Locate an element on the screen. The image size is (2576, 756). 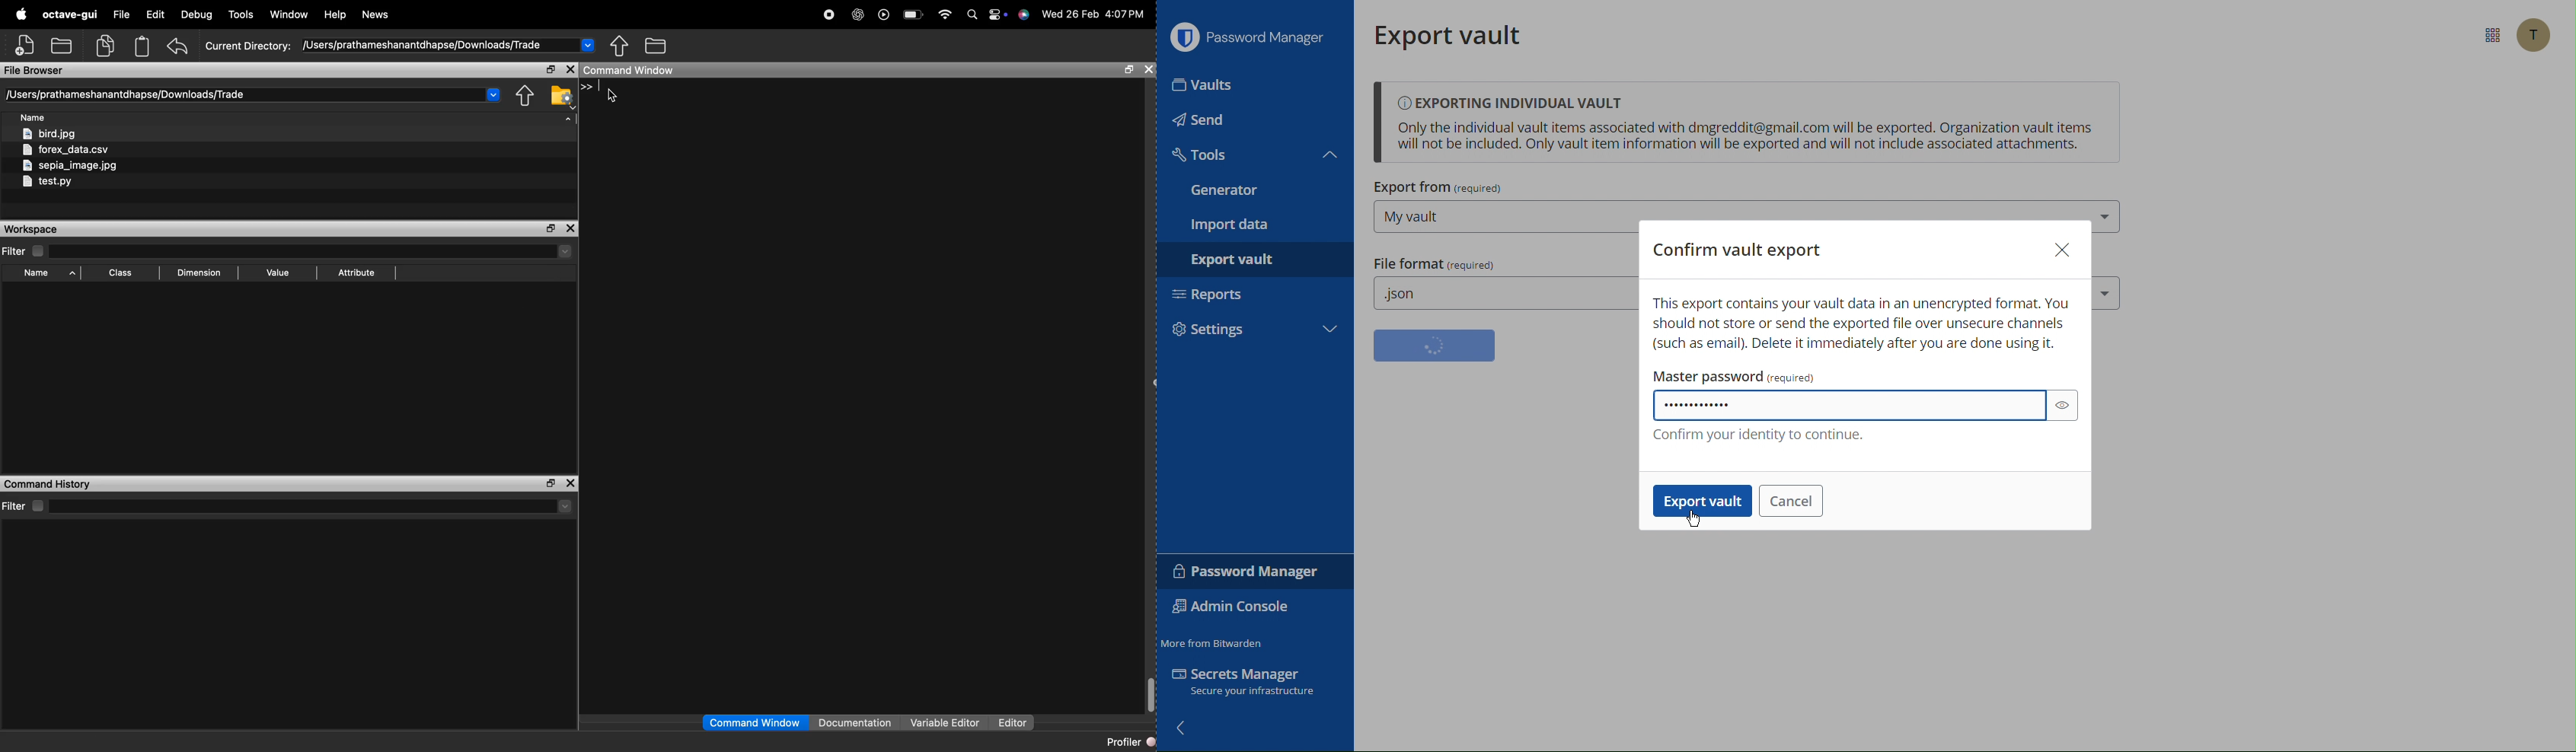
folder settings is located at coordinates (563, 97).